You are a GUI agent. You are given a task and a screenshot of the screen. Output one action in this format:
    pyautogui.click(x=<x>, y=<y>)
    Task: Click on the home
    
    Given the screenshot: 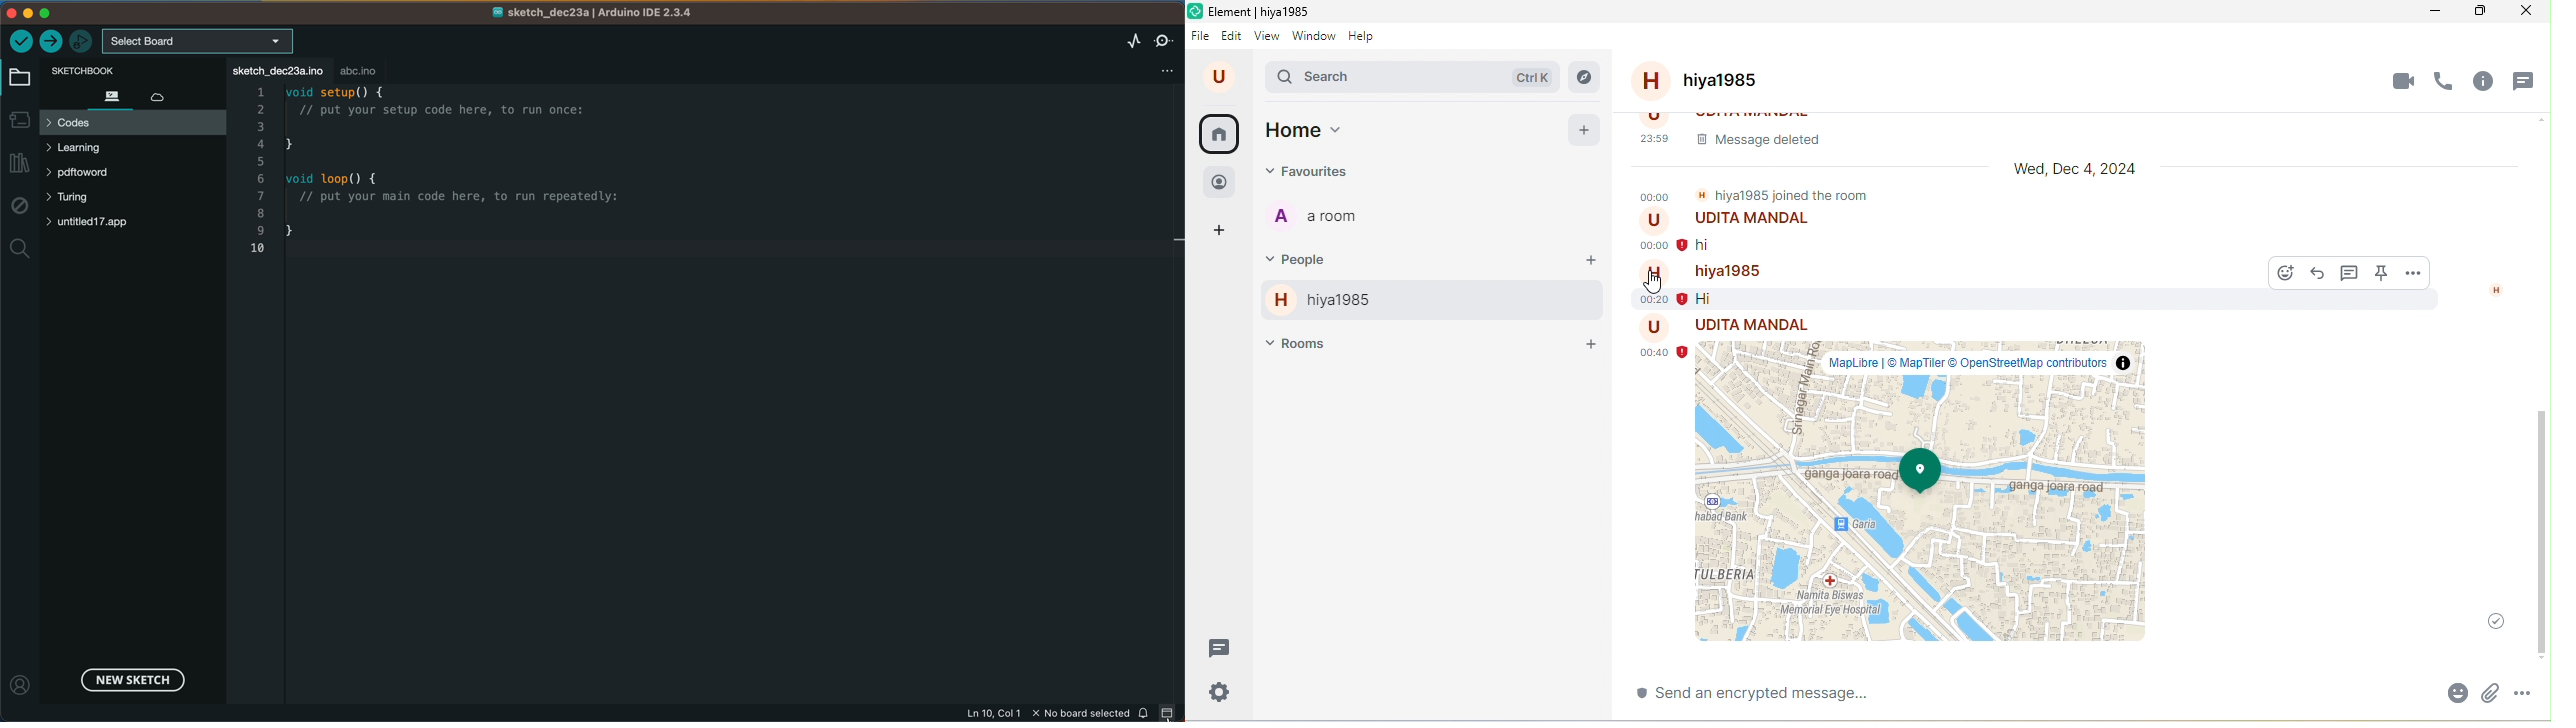 What is the action you would take?
    pyautogui.click(x=1308, y=131)
    